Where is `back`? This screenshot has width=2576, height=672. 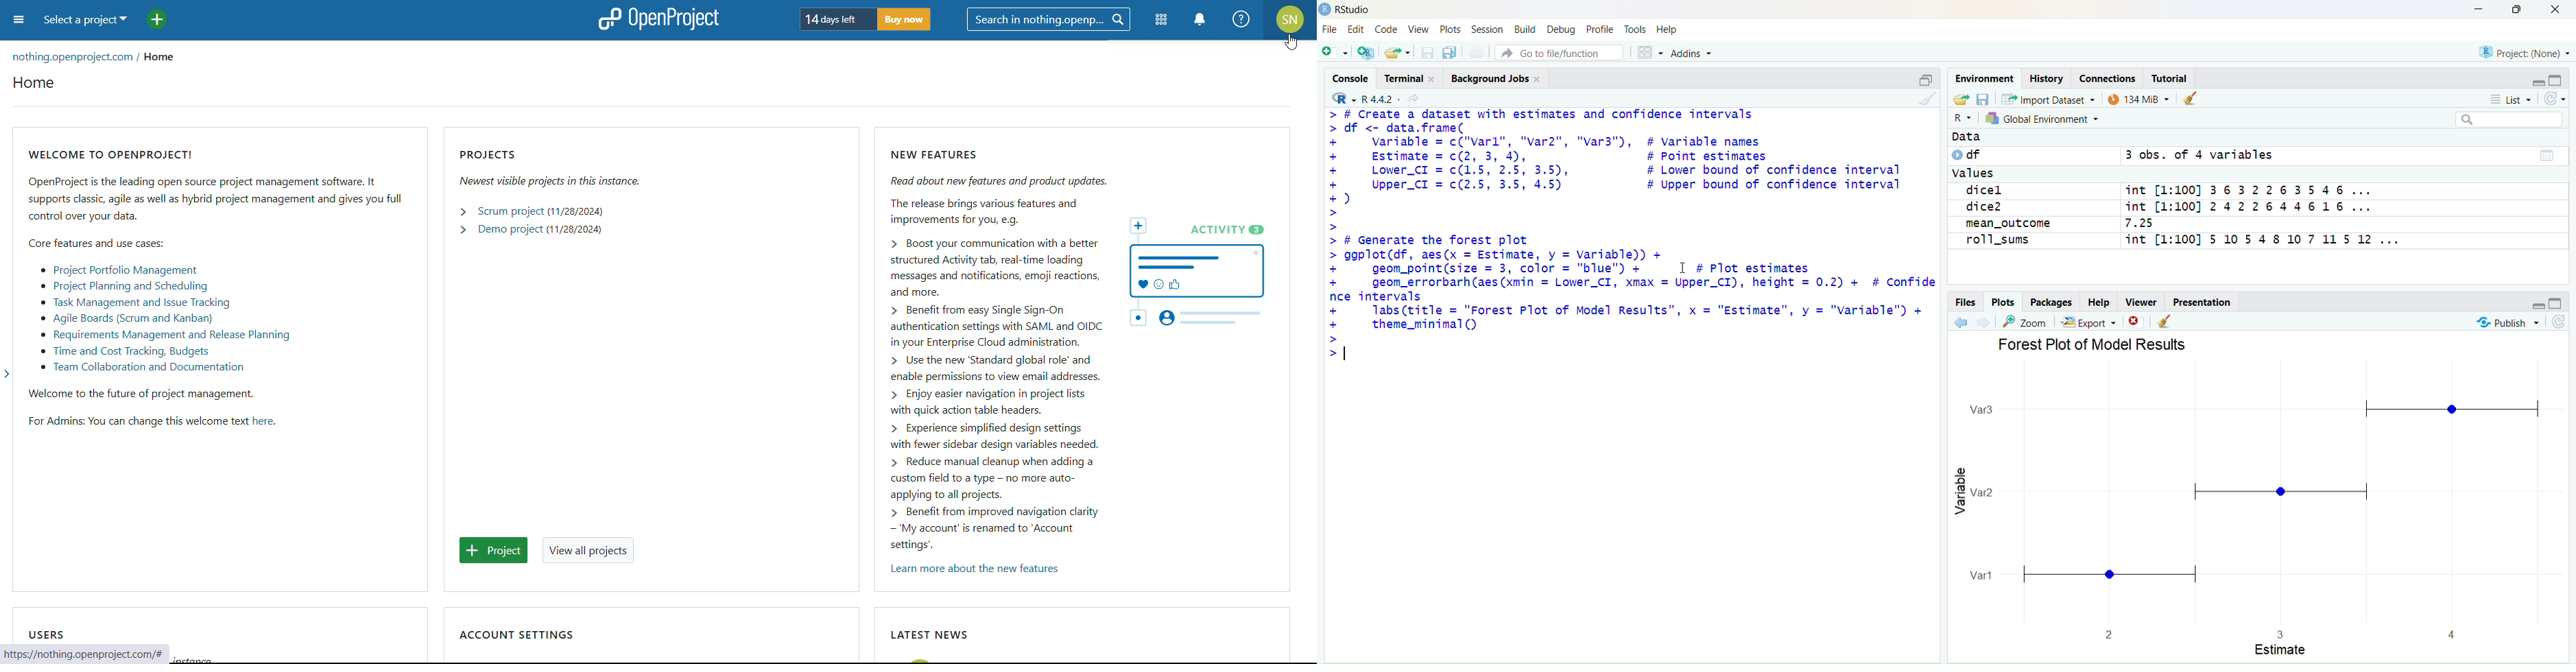
back is located at coordinates (1960, 322).